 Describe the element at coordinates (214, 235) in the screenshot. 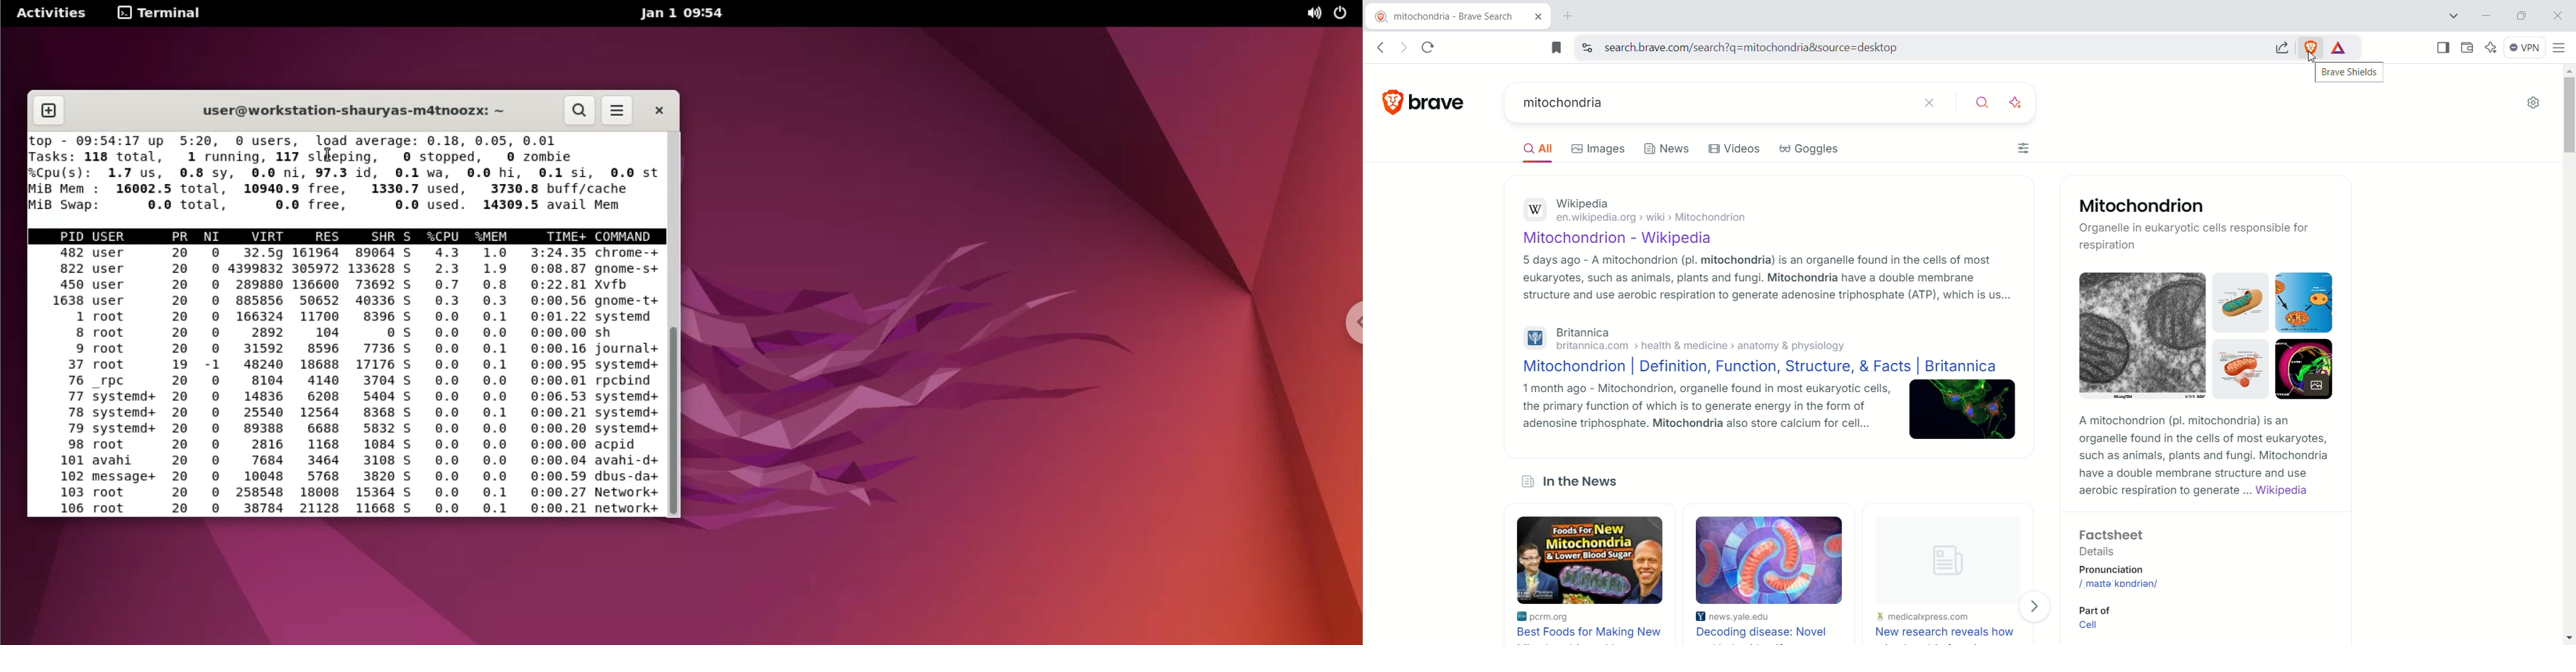

I see `NI ` at that location.